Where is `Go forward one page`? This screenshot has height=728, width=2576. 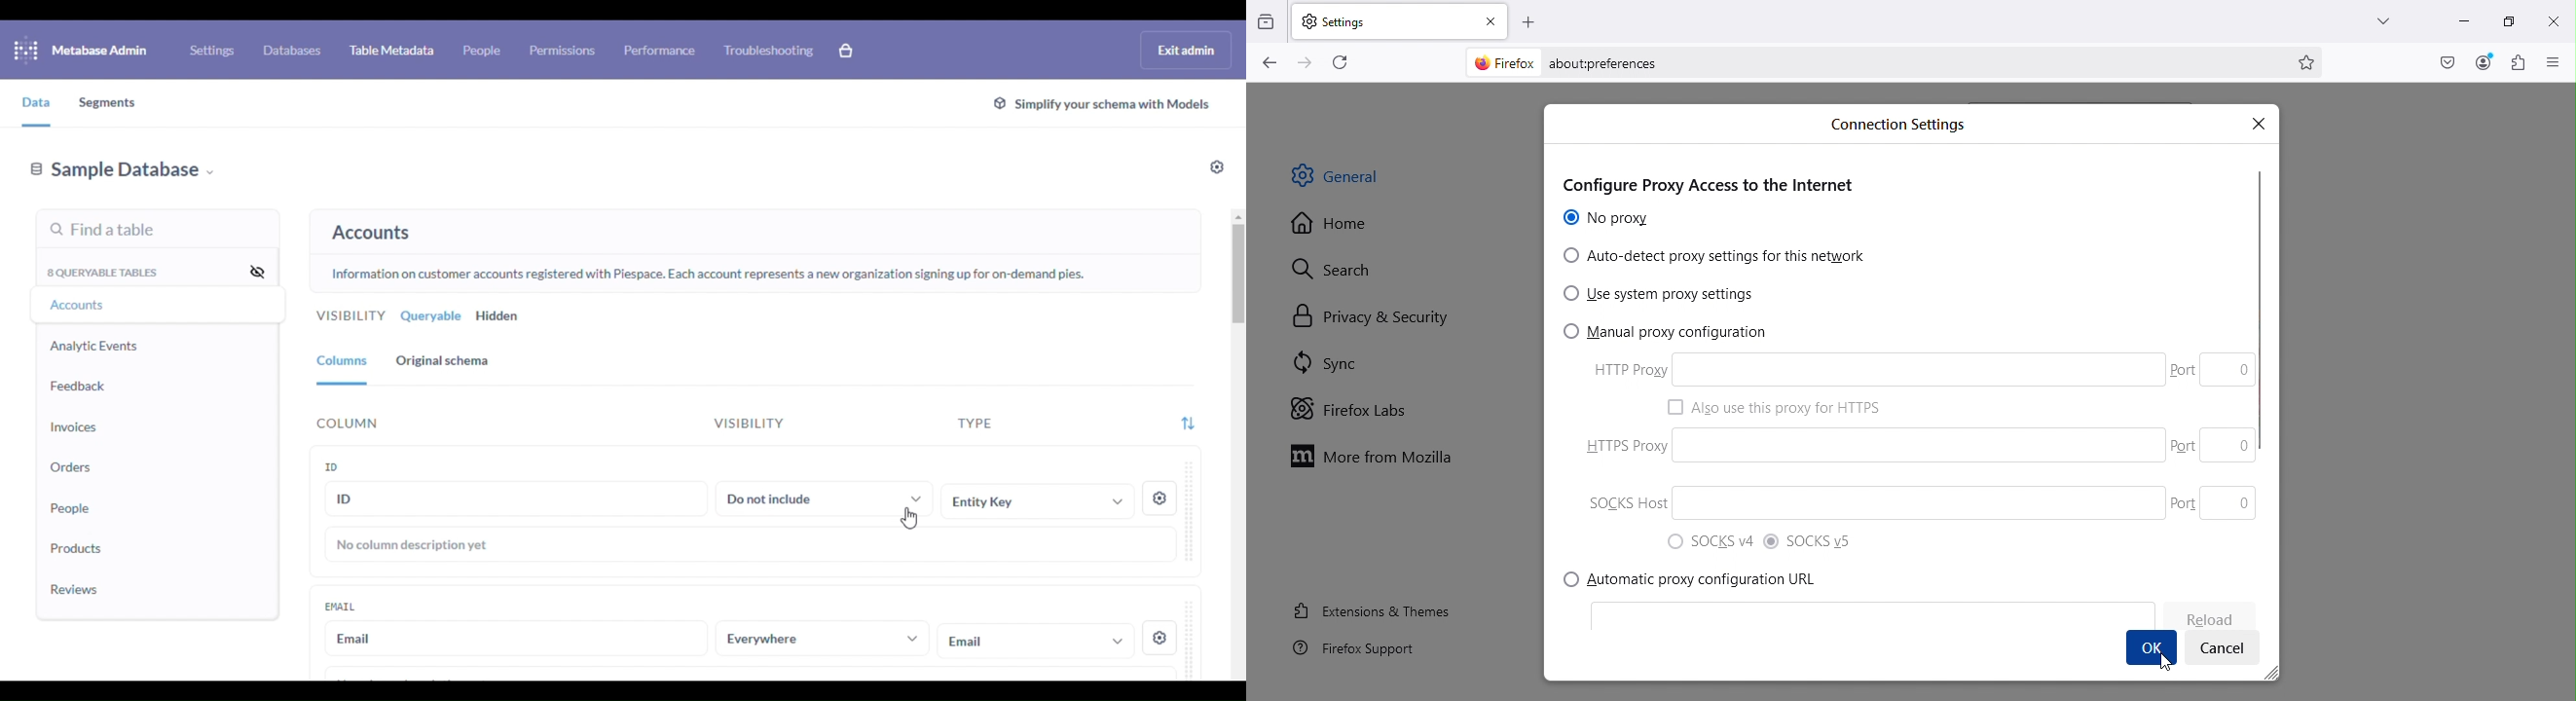
Go forward one page is located at coordinates (1307, 61).